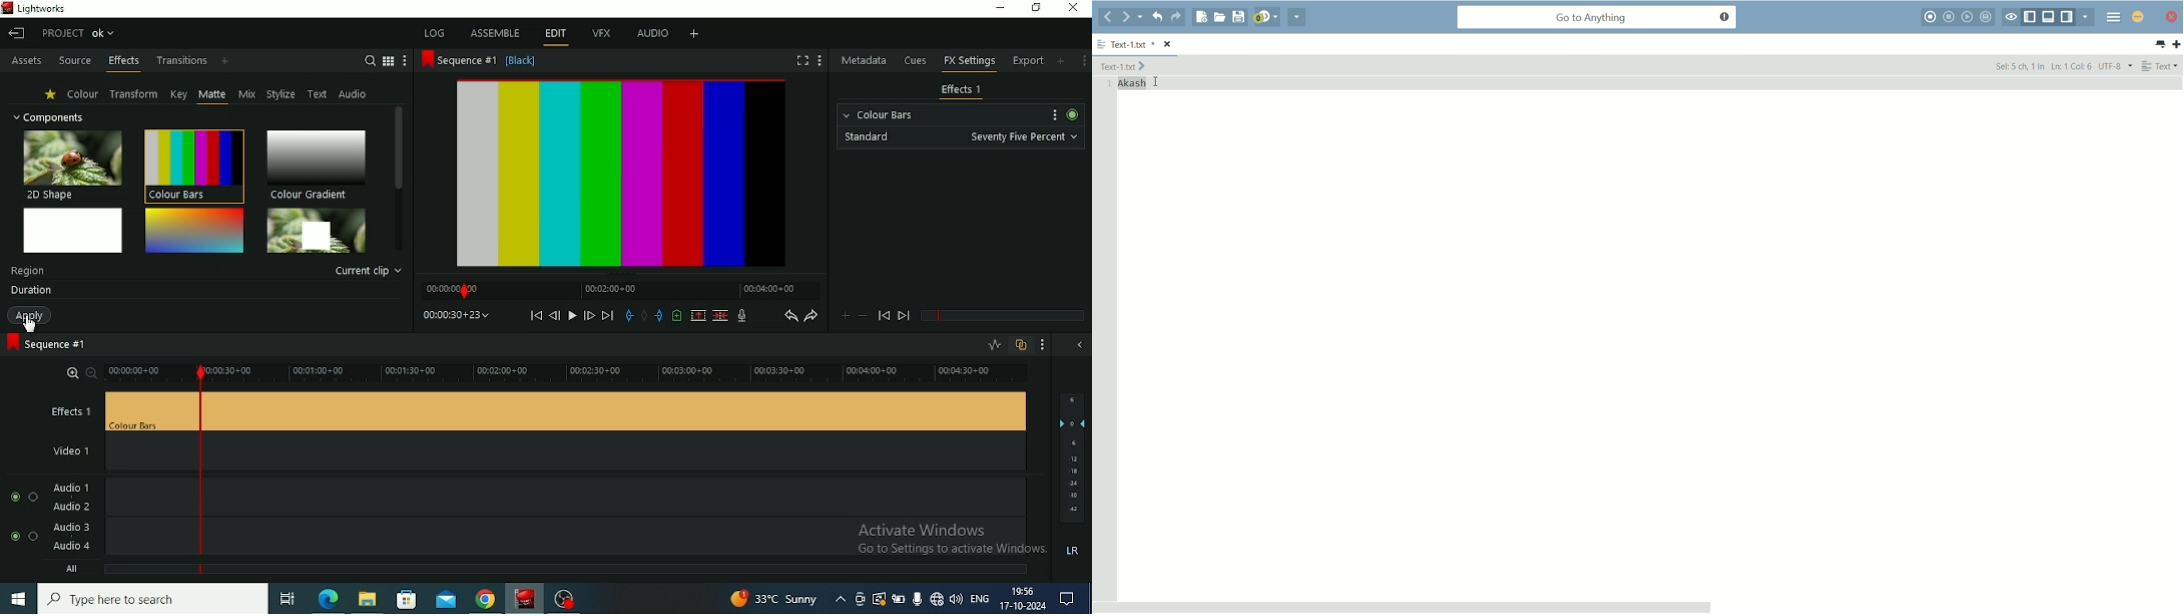 This screenshot has height=616, width=2184. I want to click on Audio Output level, so click(1071, 478).